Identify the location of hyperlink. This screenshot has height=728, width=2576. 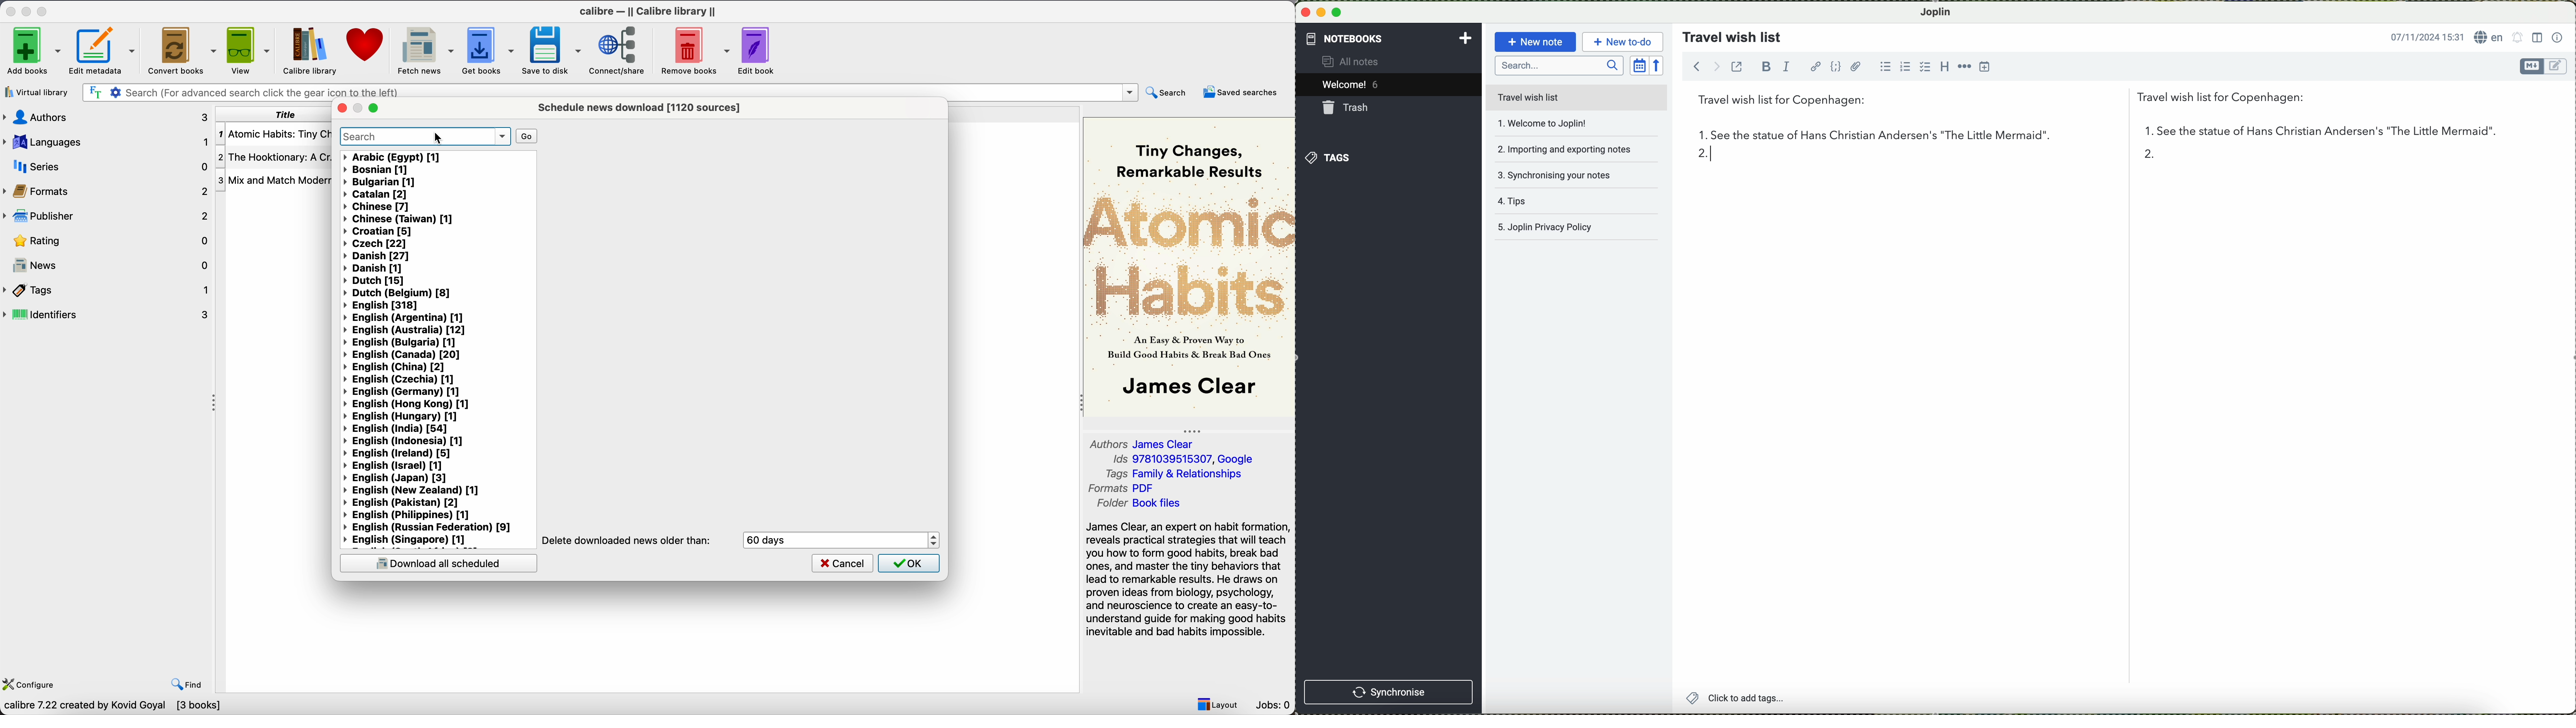
(1815, 66).